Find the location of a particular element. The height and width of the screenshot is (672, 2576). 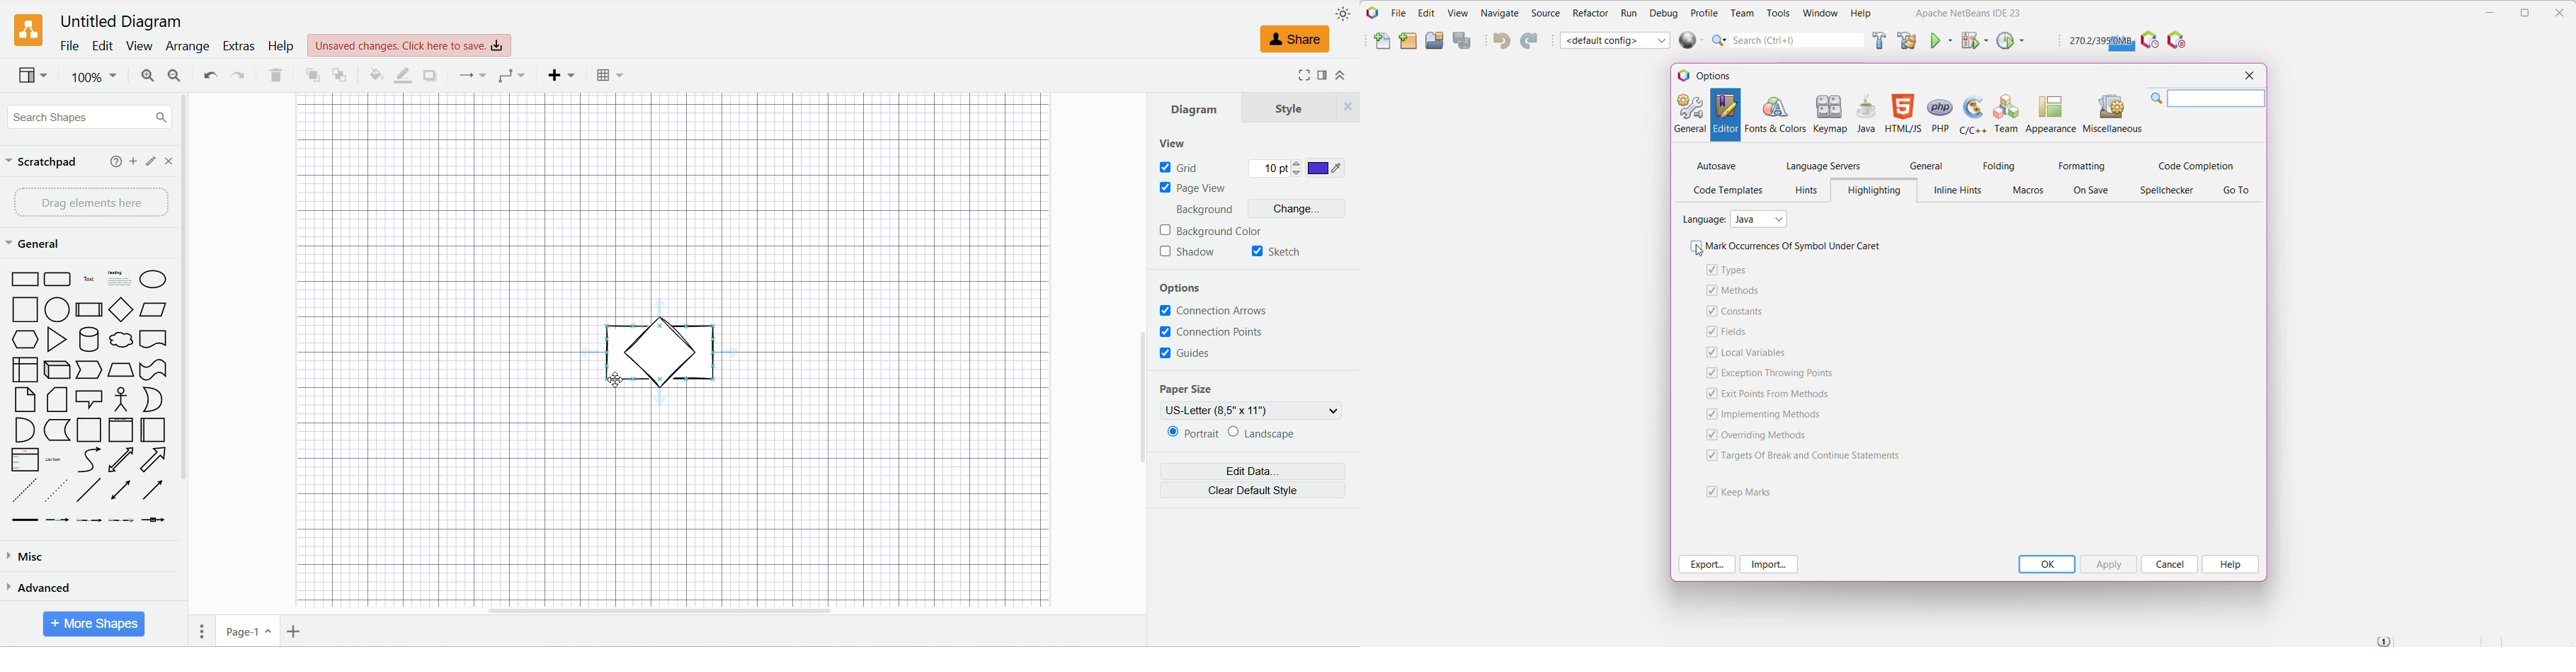

Note is located at coordinates (21, 400).